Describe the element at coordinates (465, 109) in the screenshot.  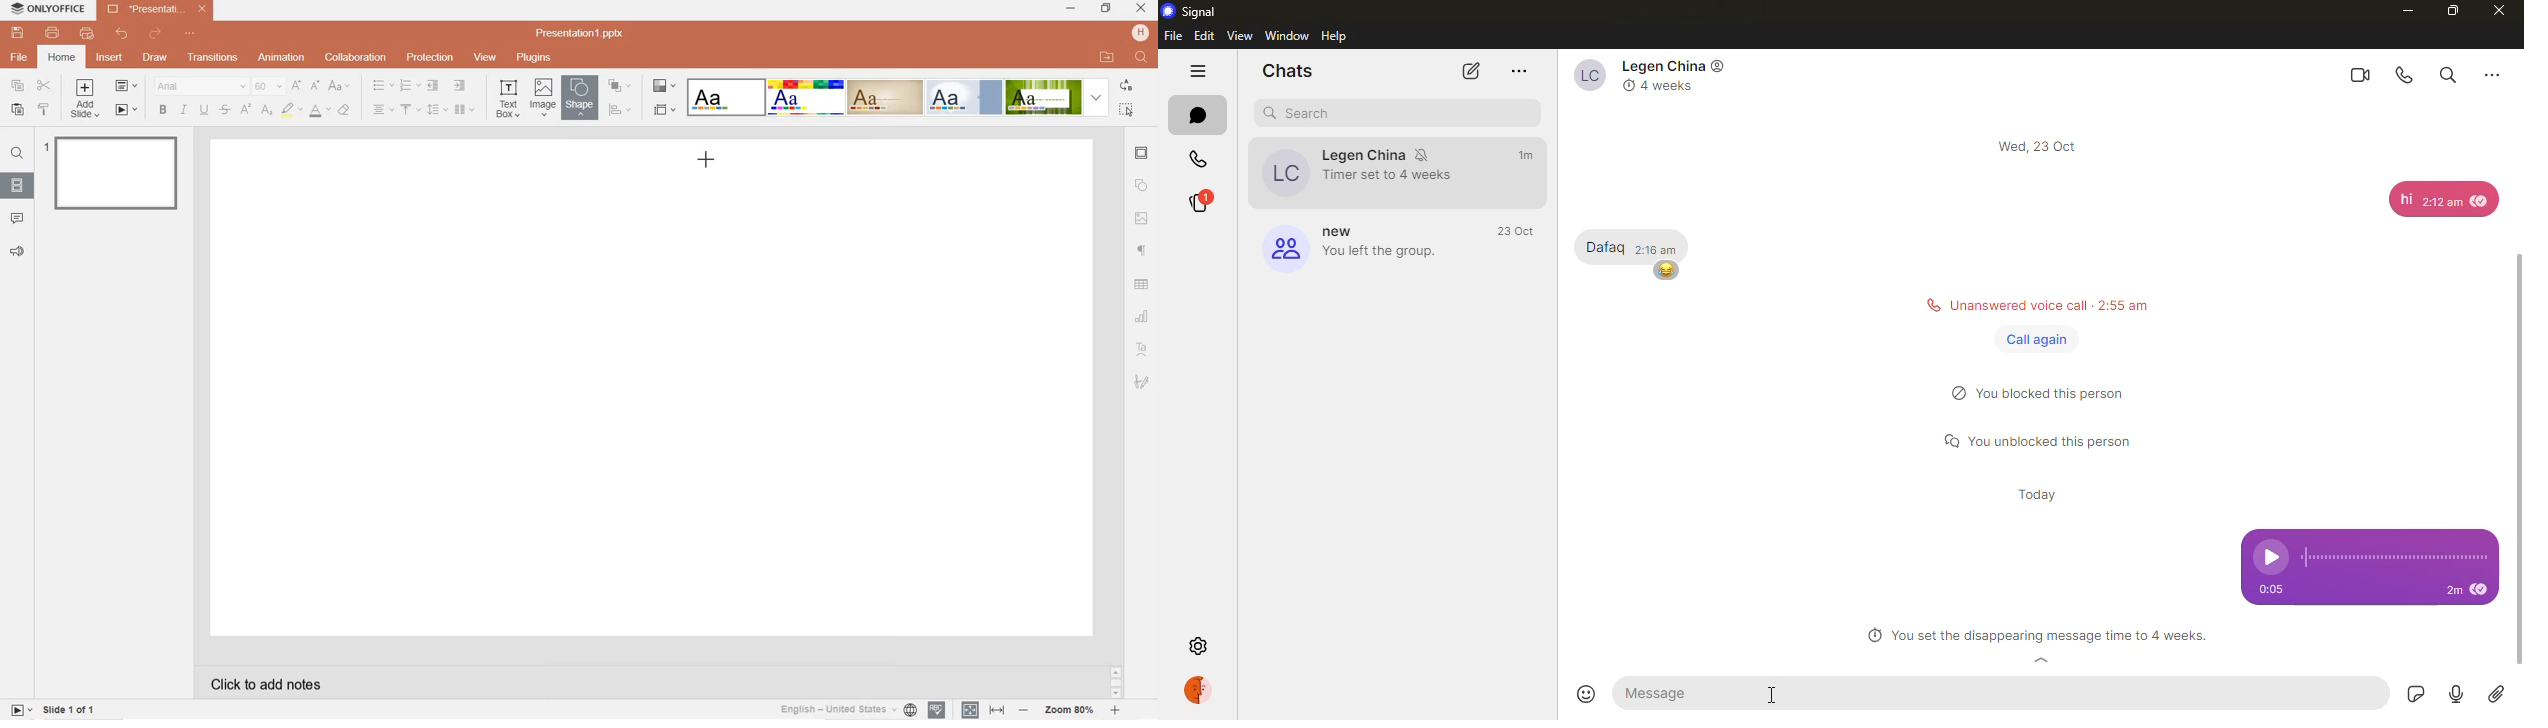
I see `insert columns` at that location.